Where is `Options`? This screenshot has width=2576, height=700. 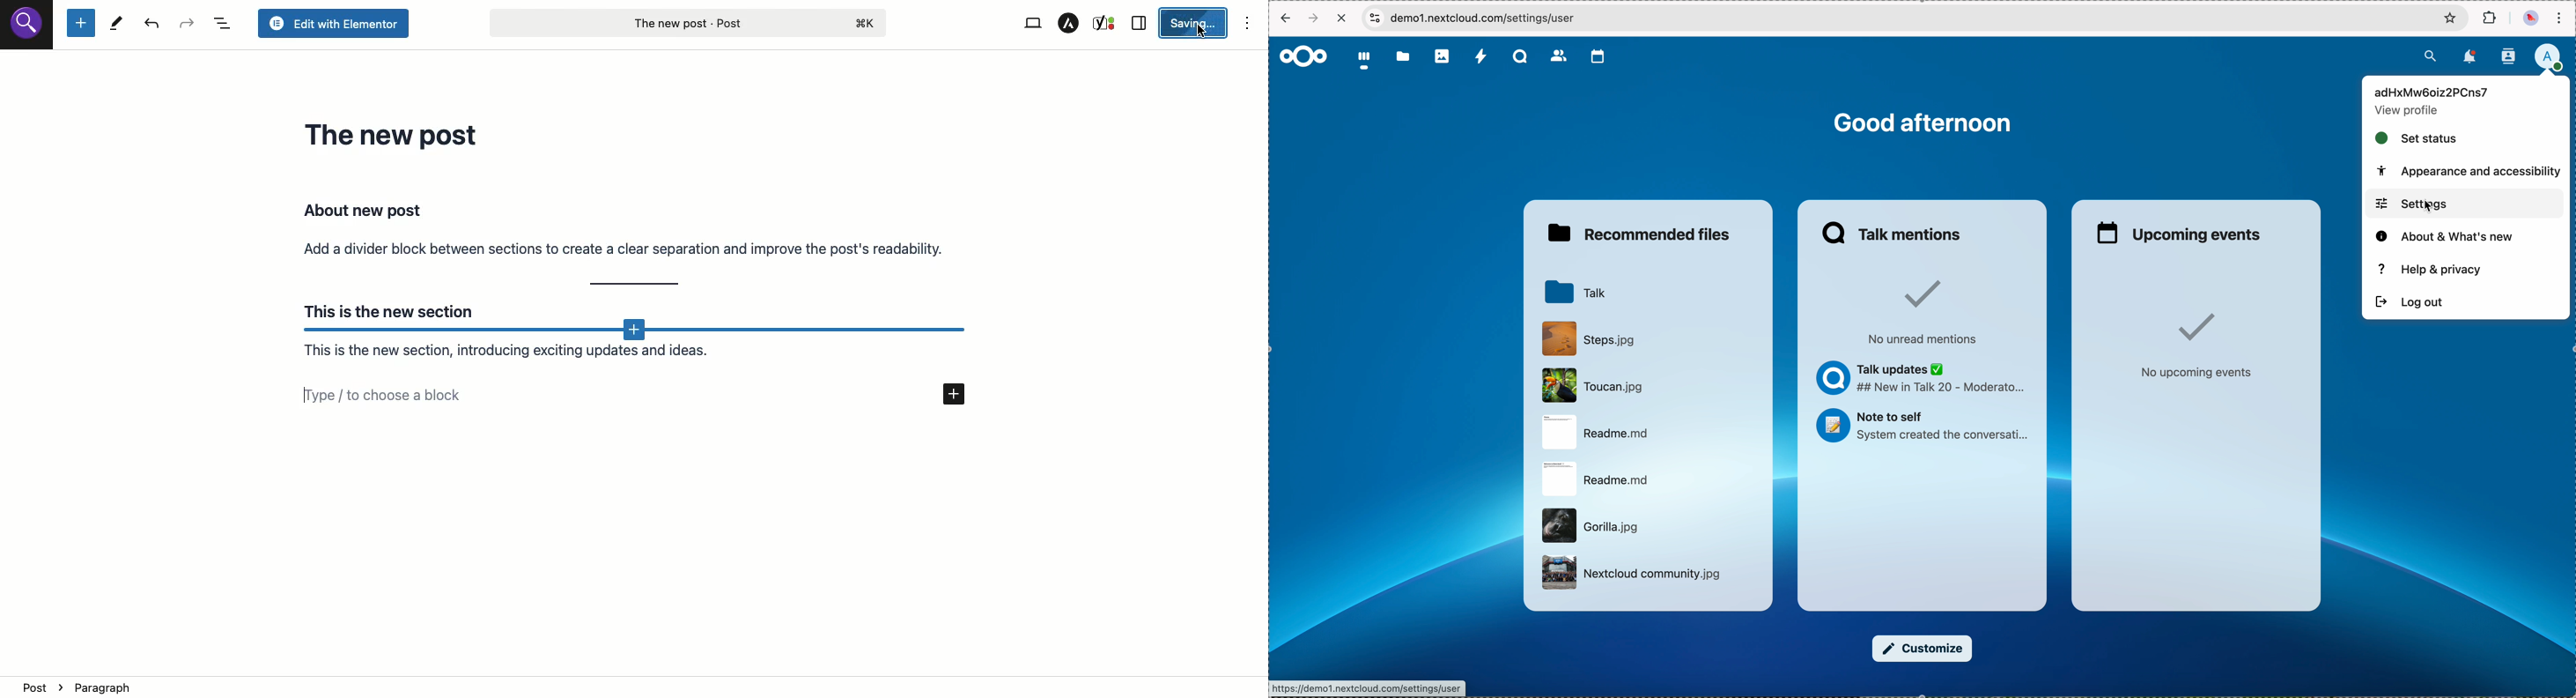
Options is located at coordinates (1247, 25).